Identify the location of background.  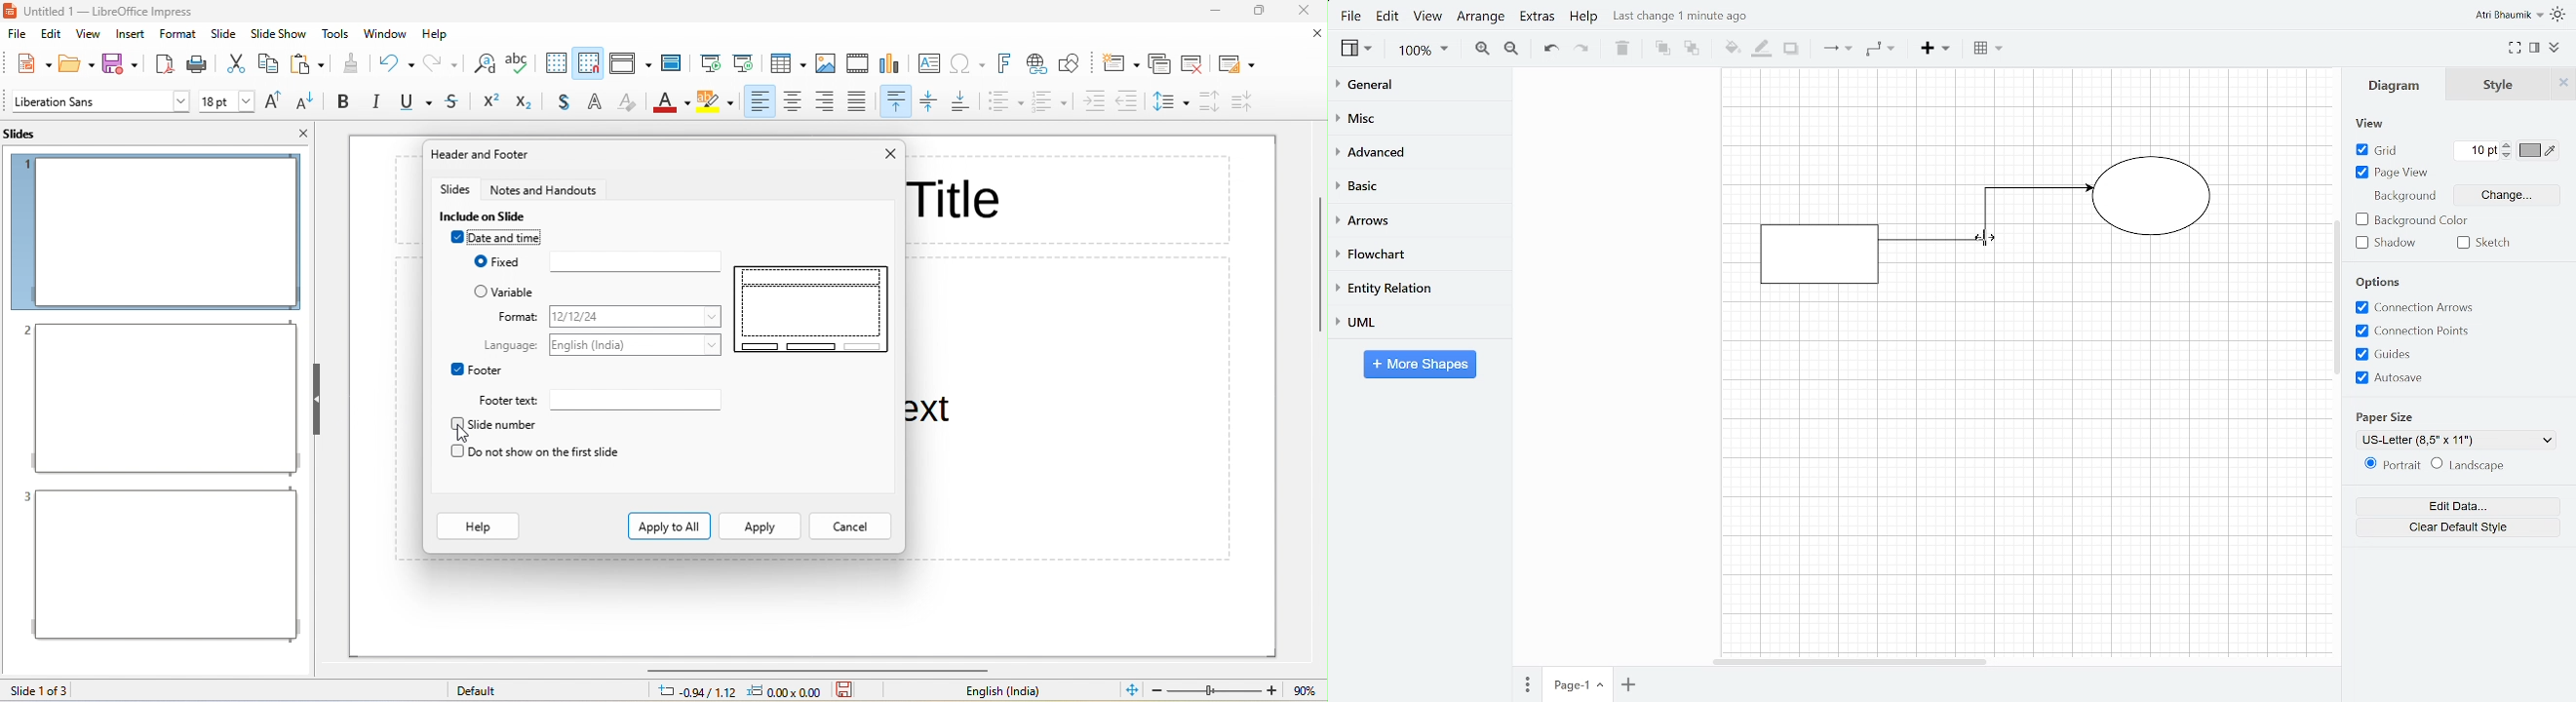
(2402, 197).